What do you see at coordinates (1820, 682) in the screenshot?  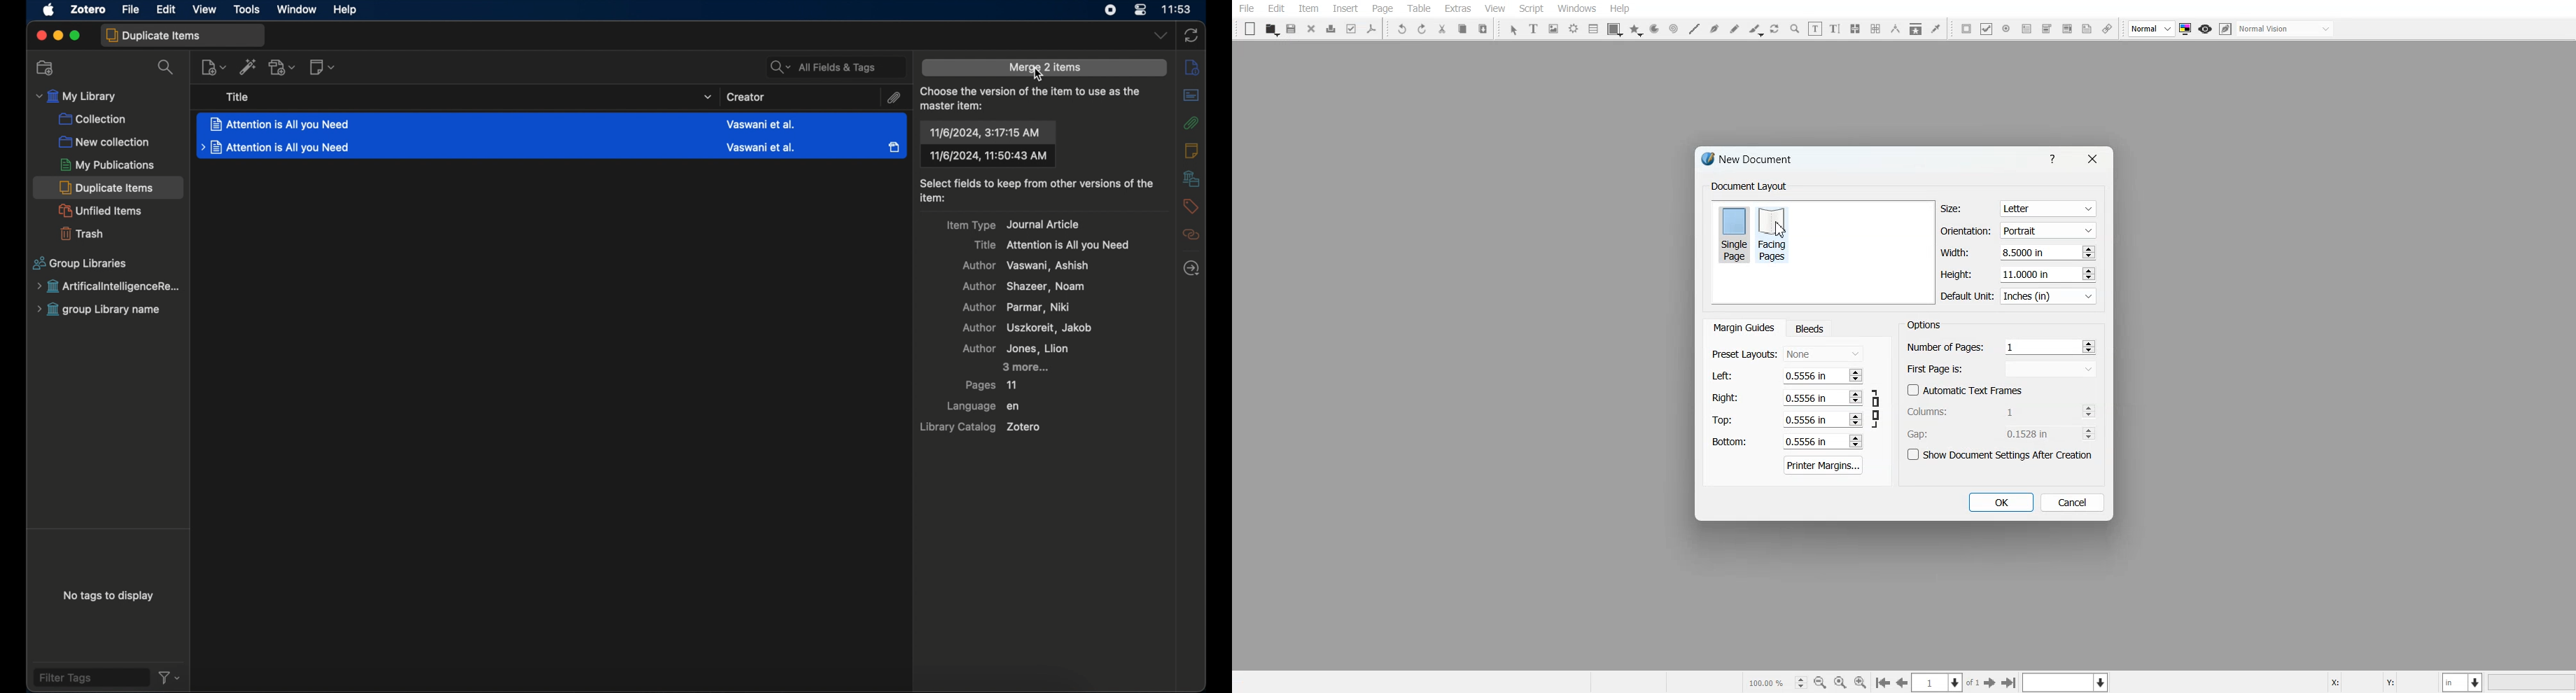 I see `Zoom Out` at bounding box center [1820, 682].